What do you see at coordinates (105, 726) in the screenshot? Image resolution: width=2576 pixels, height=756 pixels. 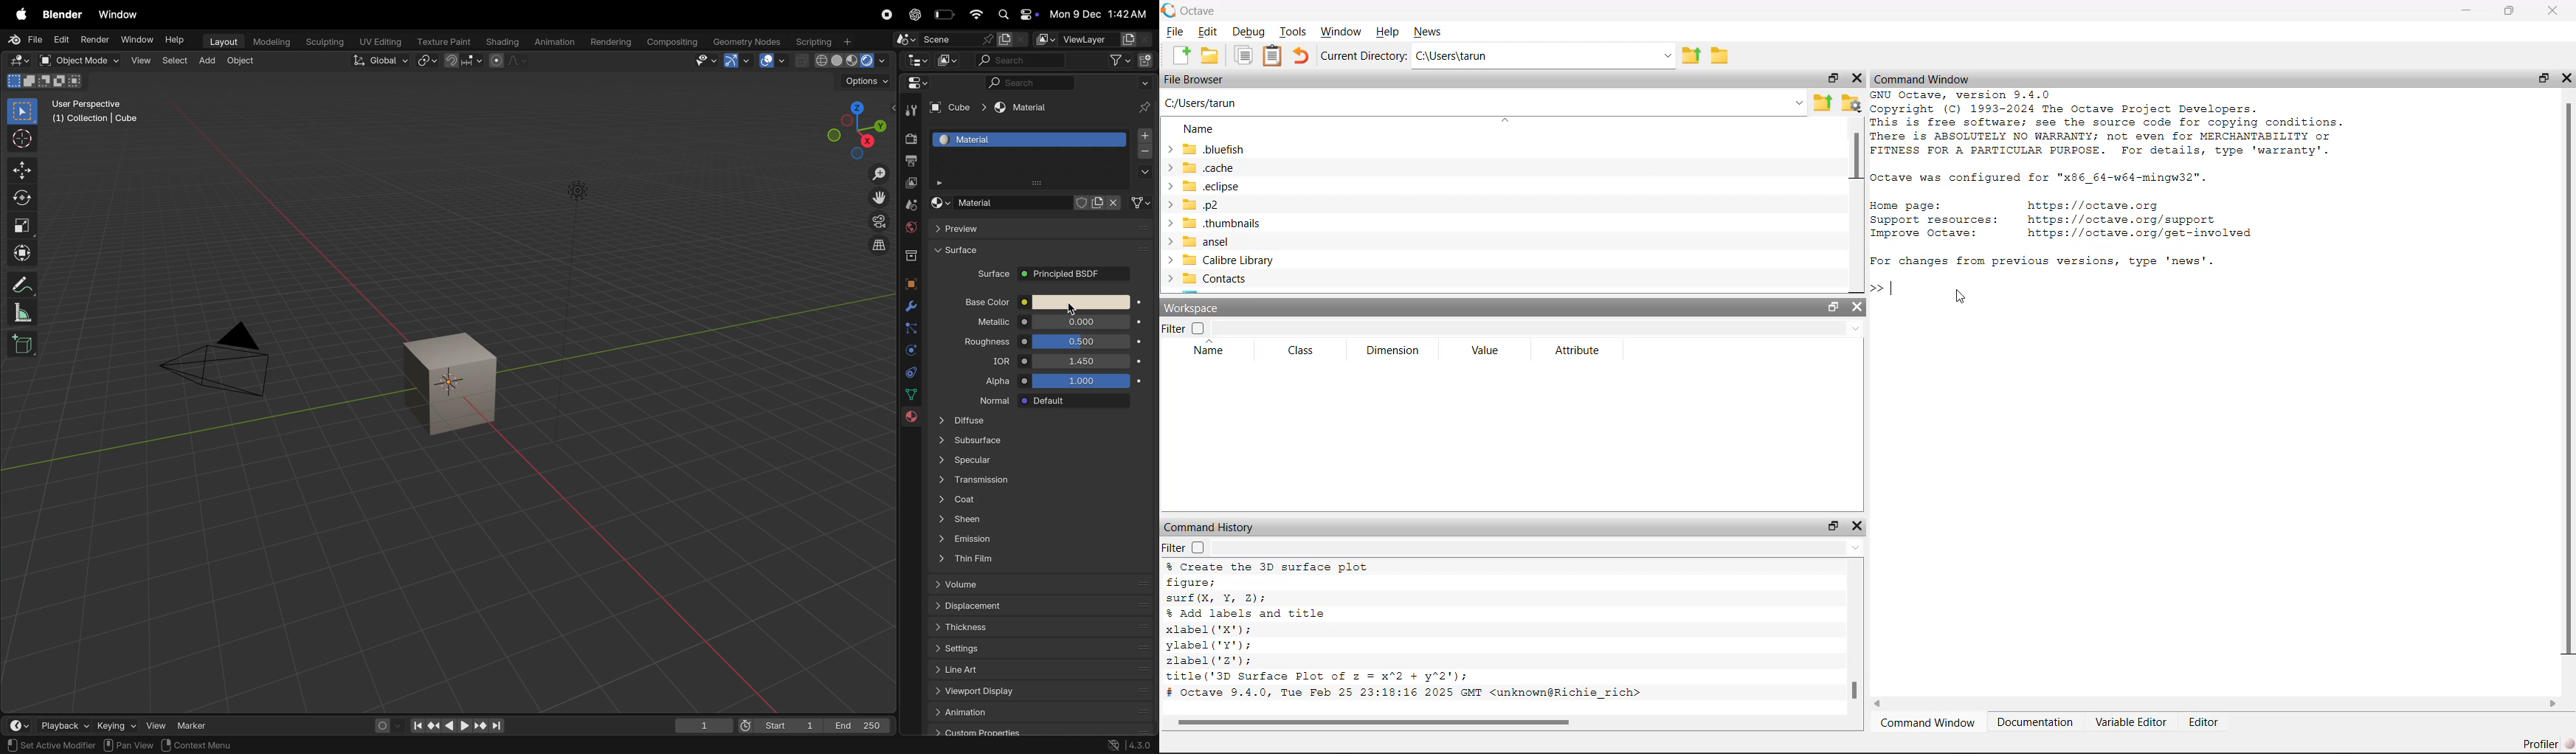 I see `keying` at bounding box center [105, 726].